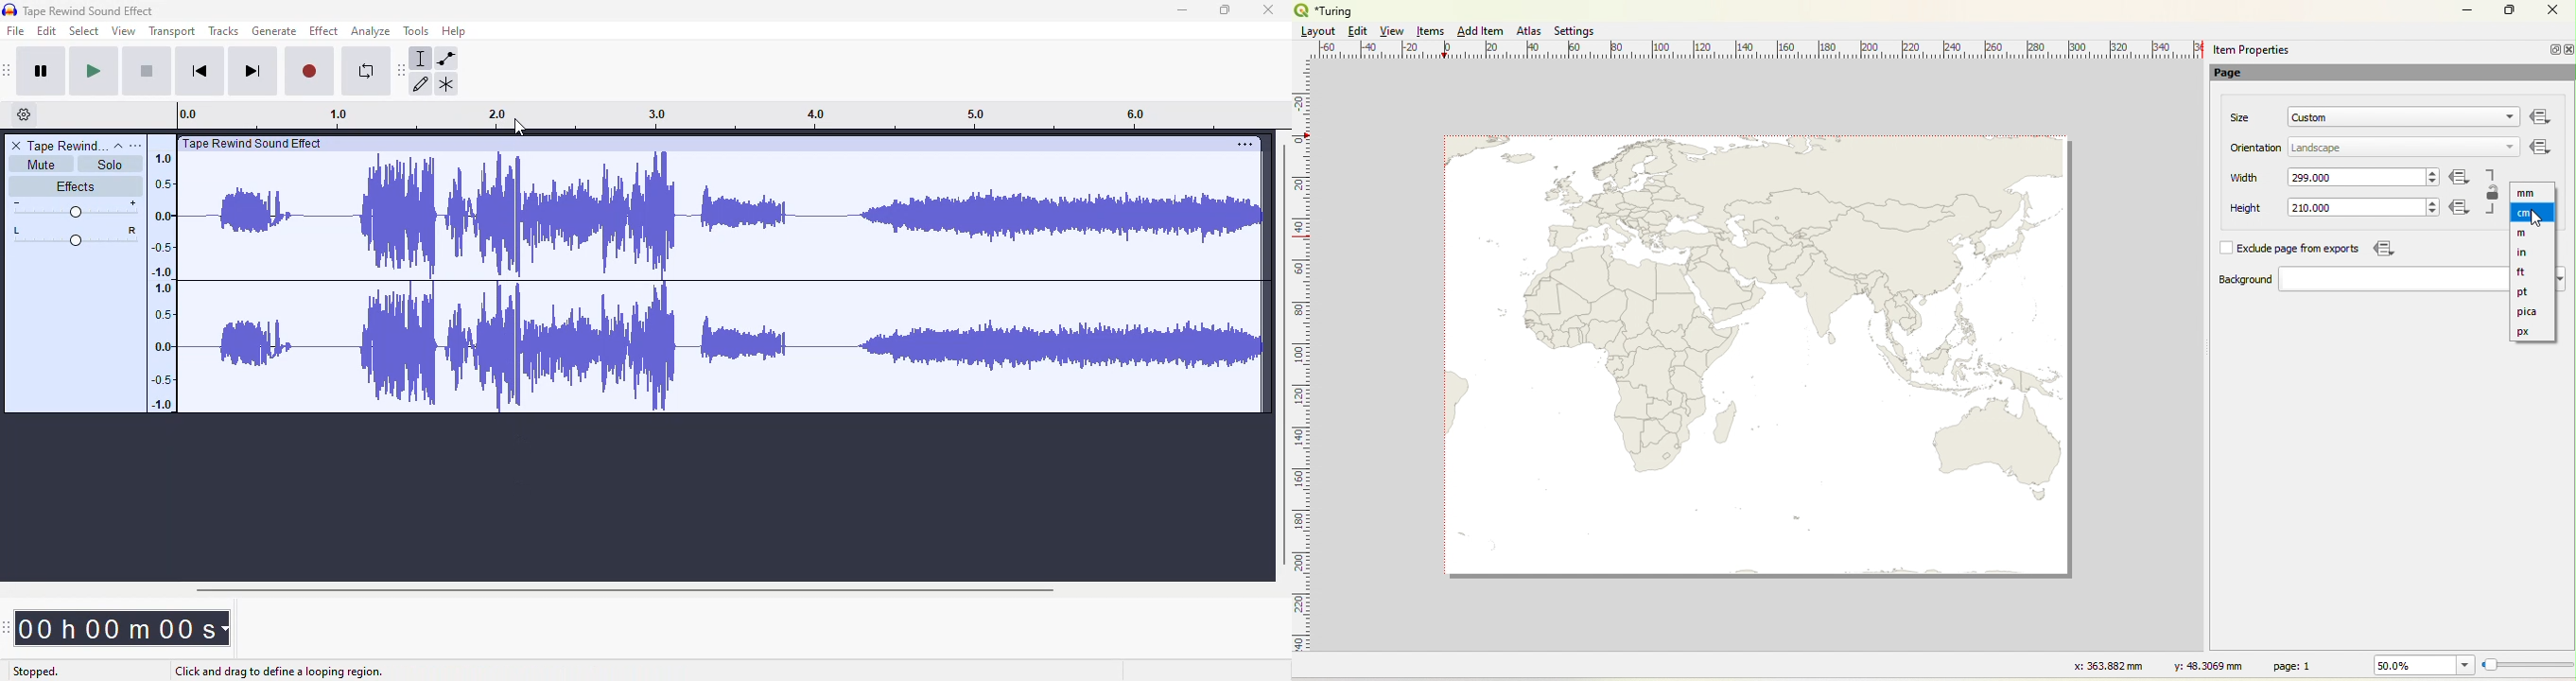 Image resolution: width=2576 pixels, height=700 pixels. I want to click on increase, so click(2431, 201).